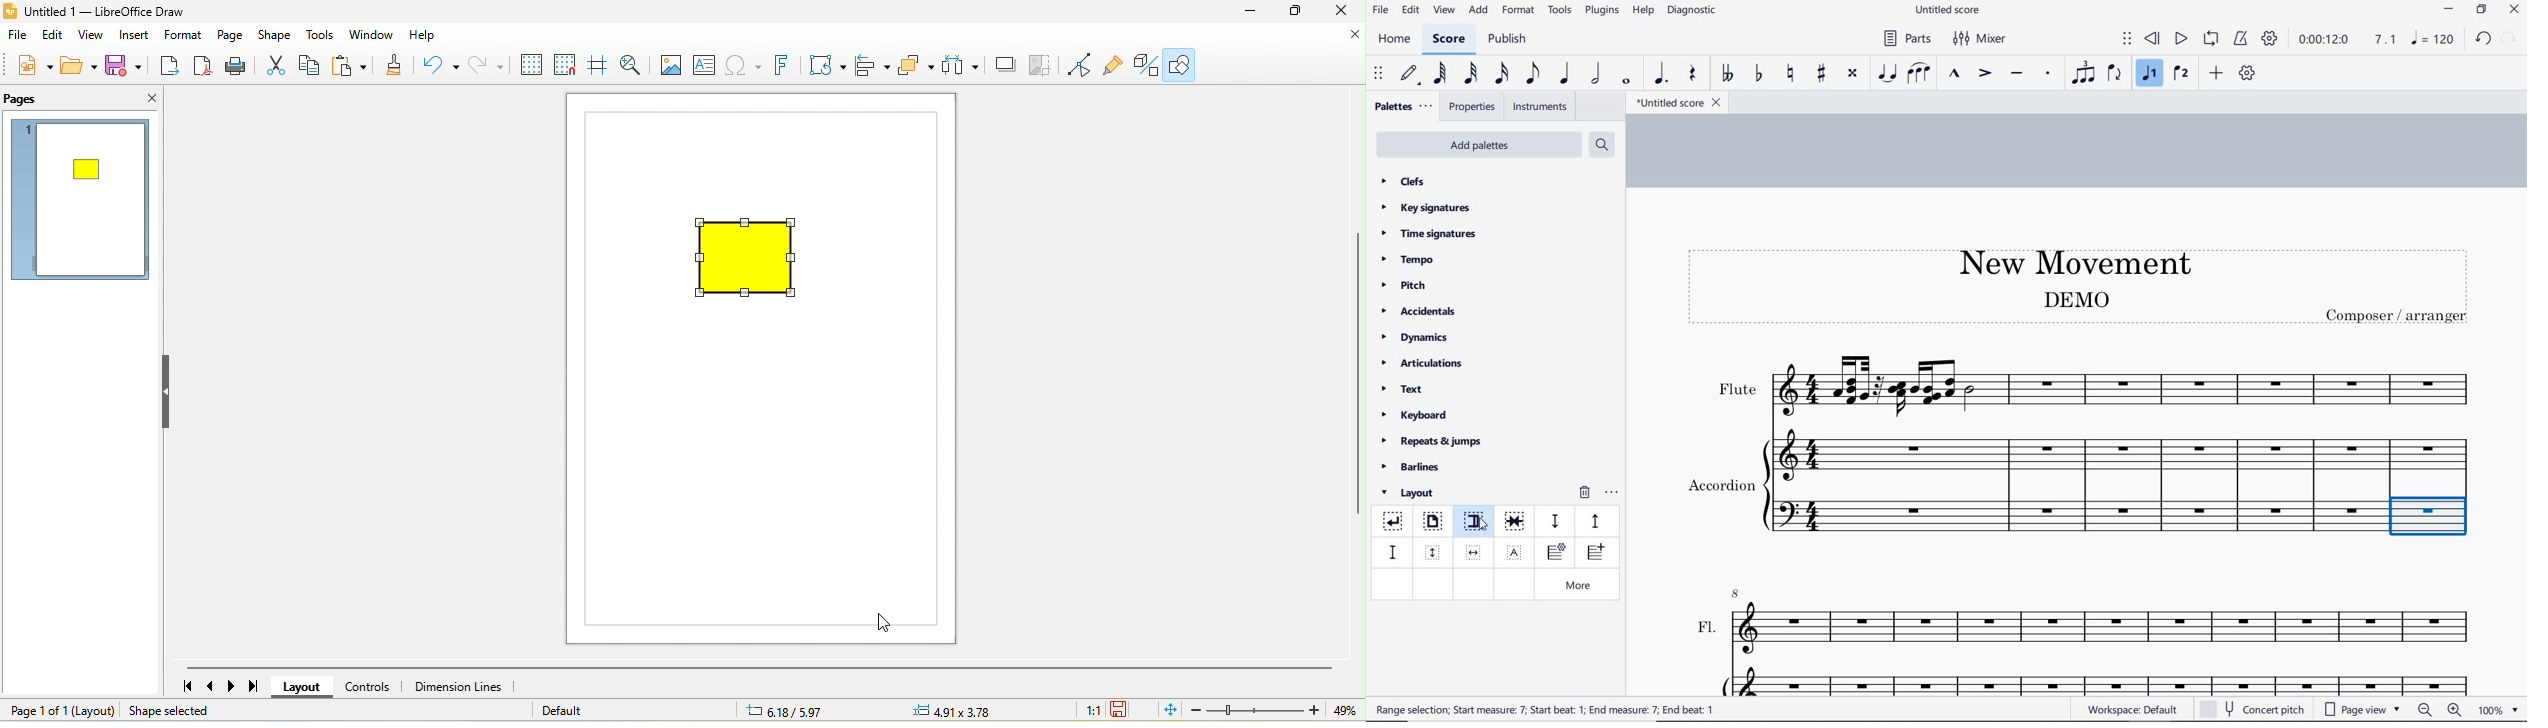  Describe the element at coordinates (2213, 39) in the screenshot. I see `loop playback` at that location.